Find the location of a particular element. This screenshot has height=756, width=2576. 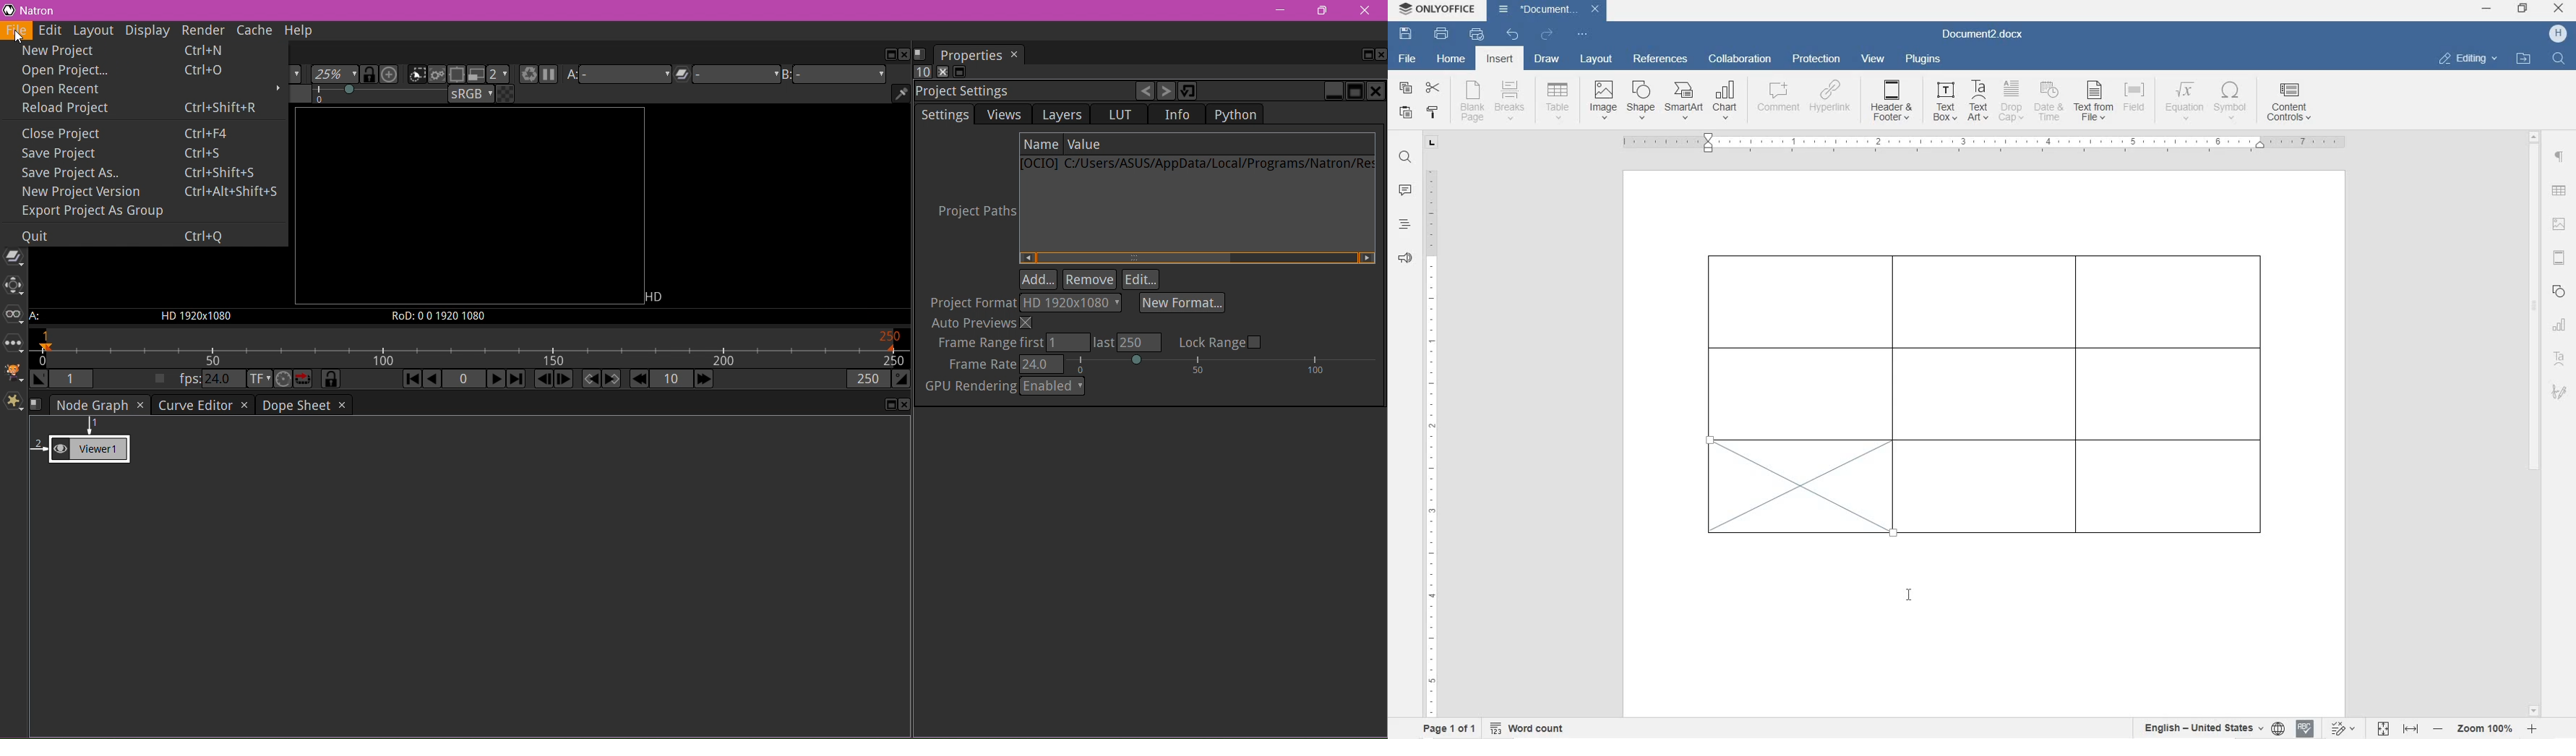

SYMBOL is located at coordinates (2232, 103).